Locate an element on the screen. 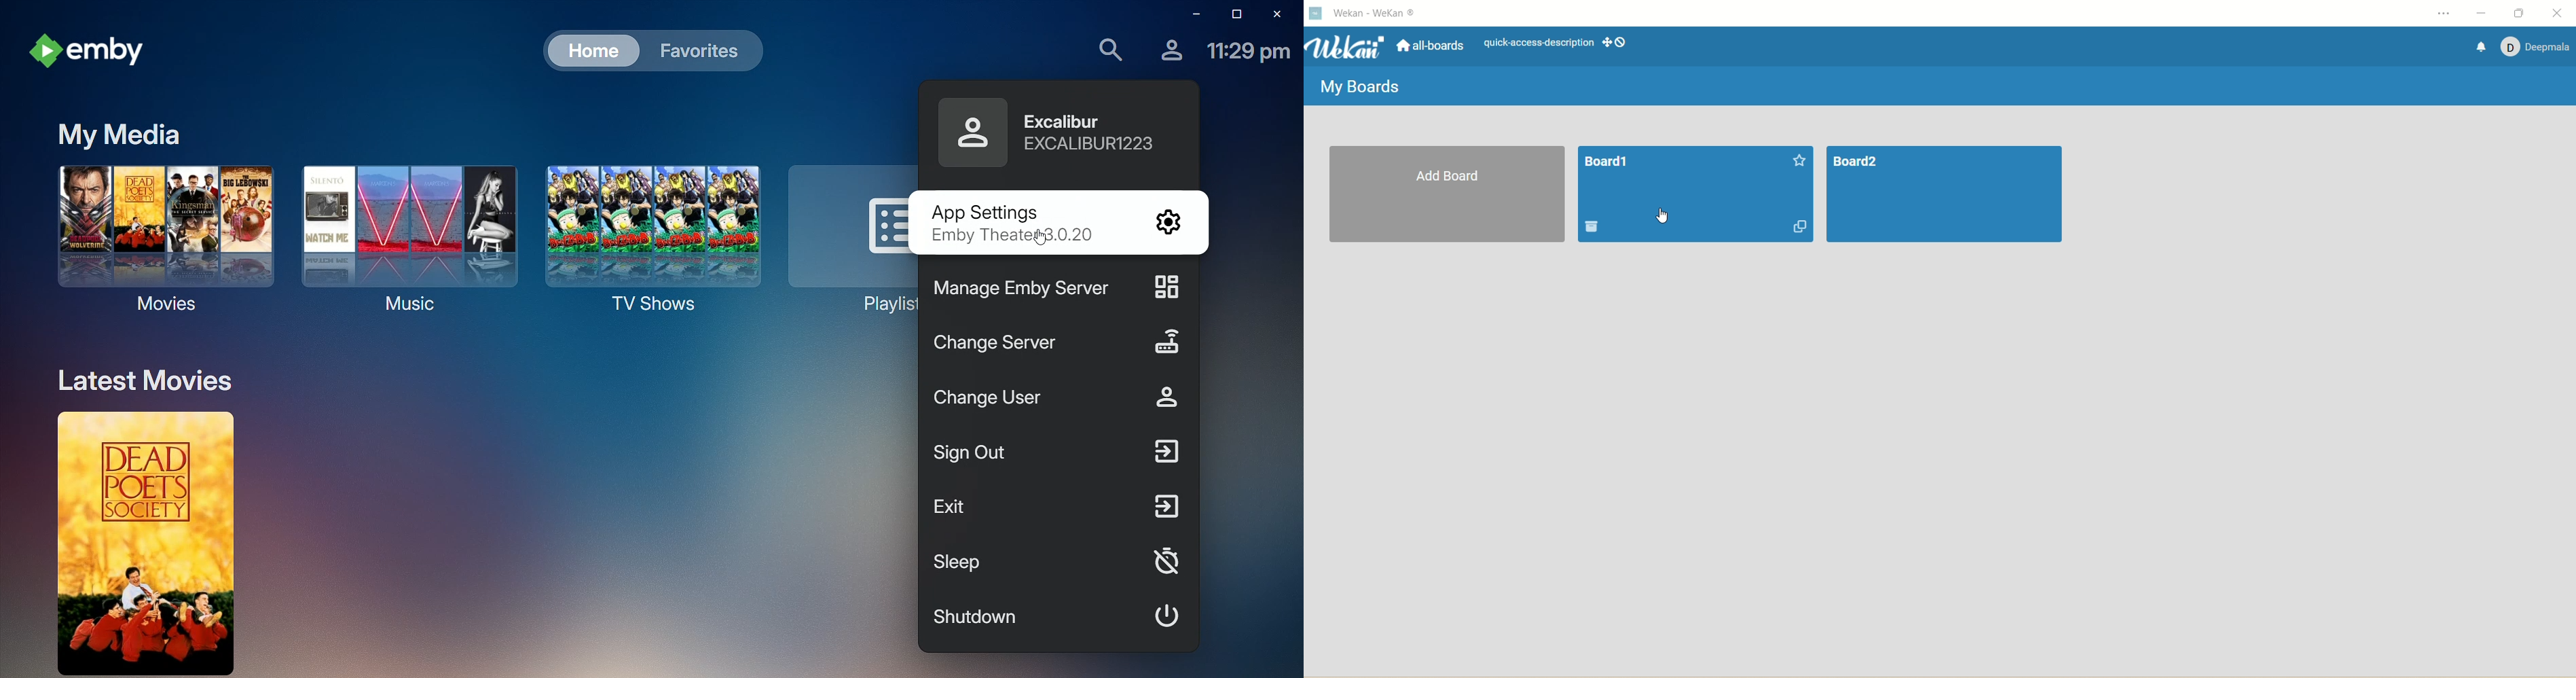 The height and width of the screenshot is (700, 2576). title is located at coordinates (1607, 161).